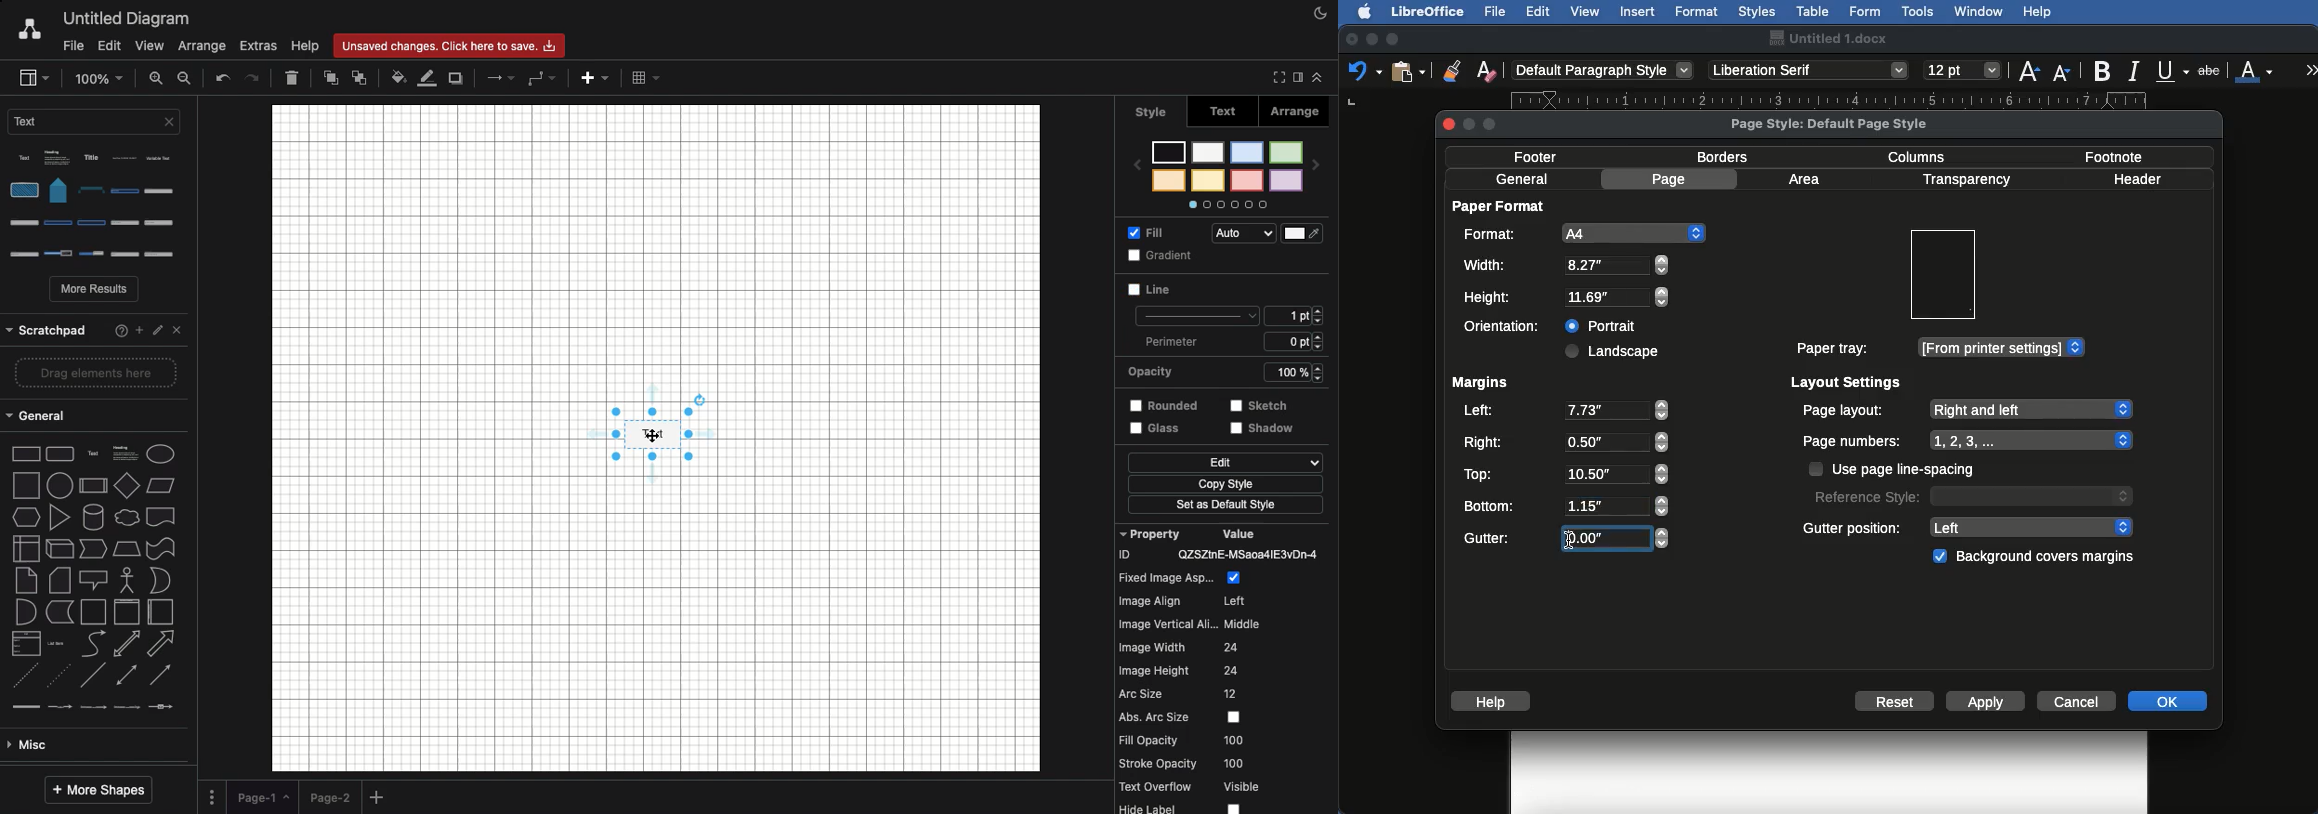 The image size is (2324, 840). What do you see at coordinates (1942, 275) in the screenshot?
I see `Preview` at bounding box center [1942, 275].